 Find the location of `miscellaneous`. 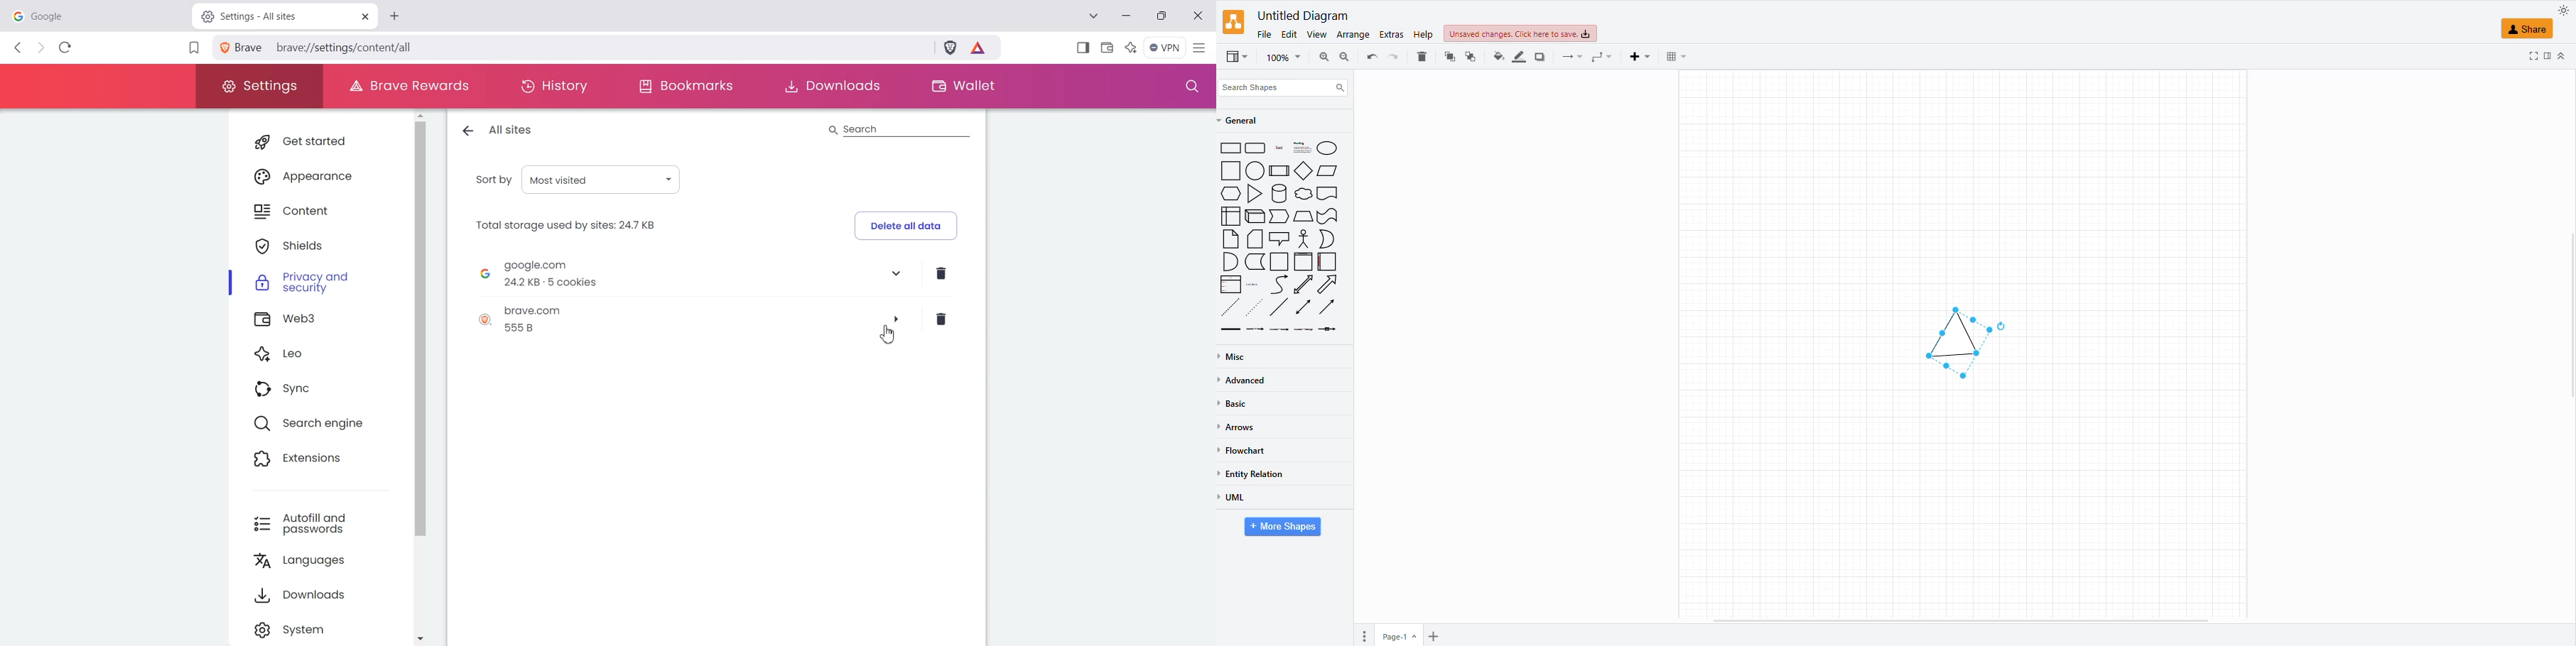

miscellaneous is located at coordinates (1240, 355).